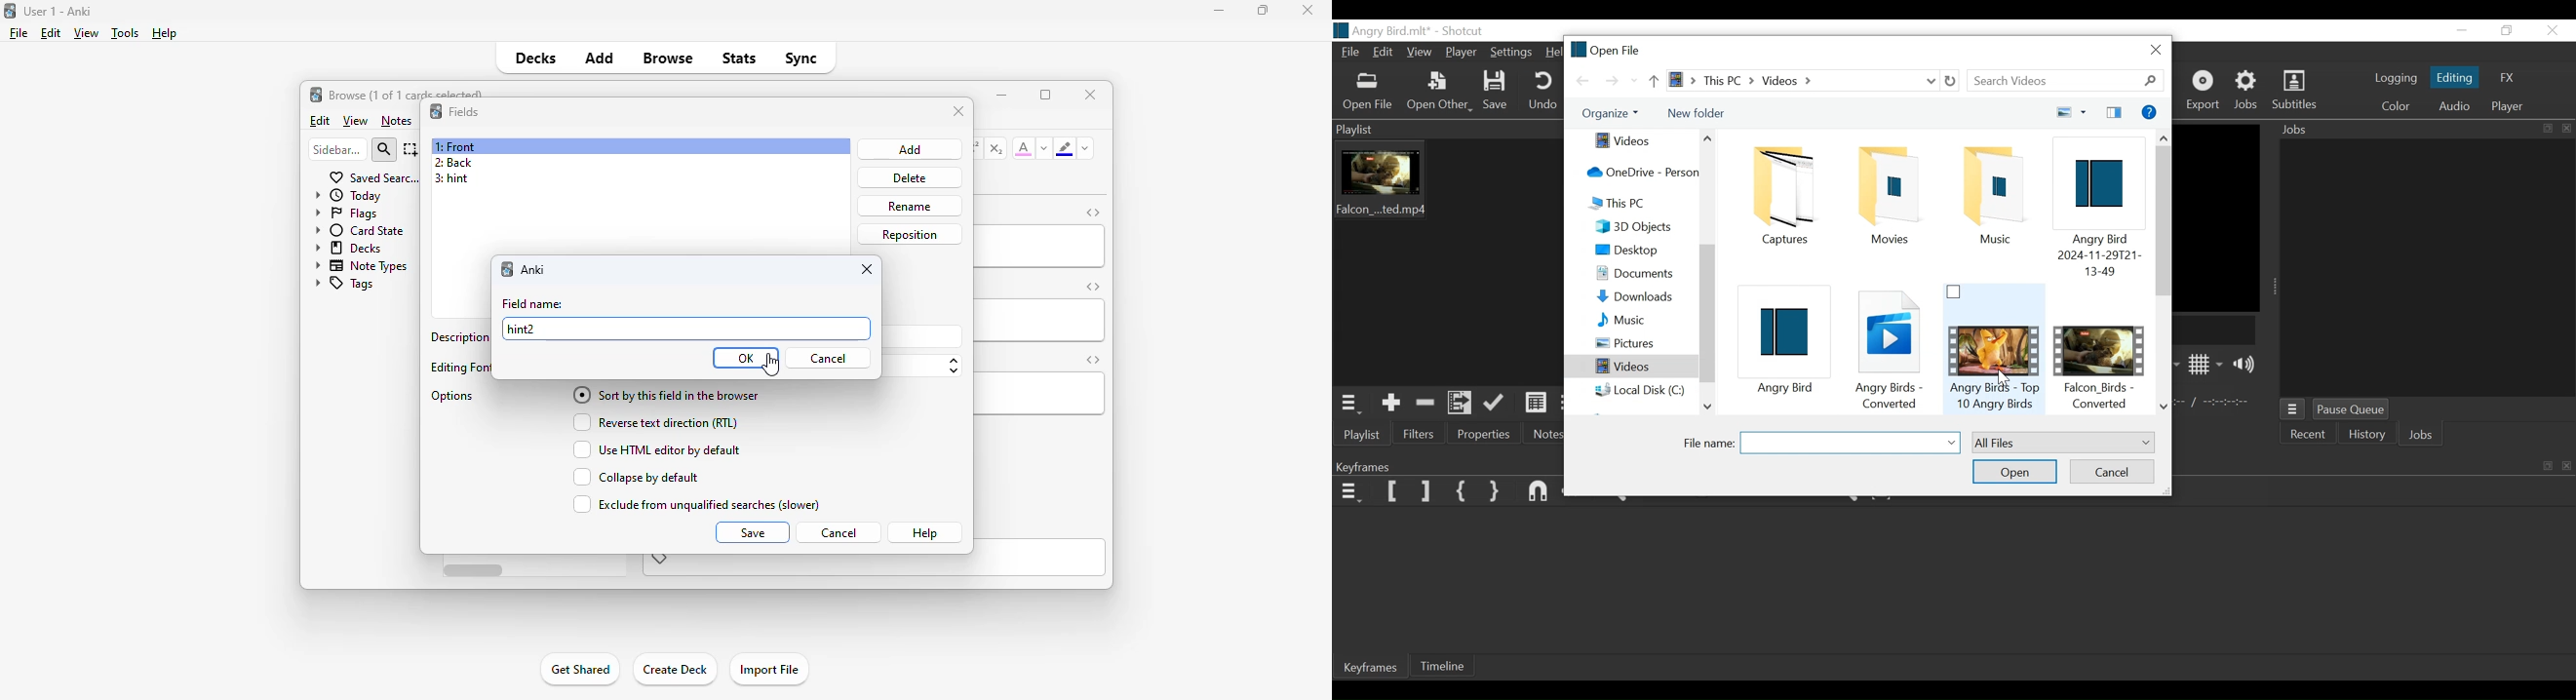 The height and width of the screenshot is (700, 2576). Describe the element at coordinates (1803, 80) in the screenshot. I see `File Path` at that location.